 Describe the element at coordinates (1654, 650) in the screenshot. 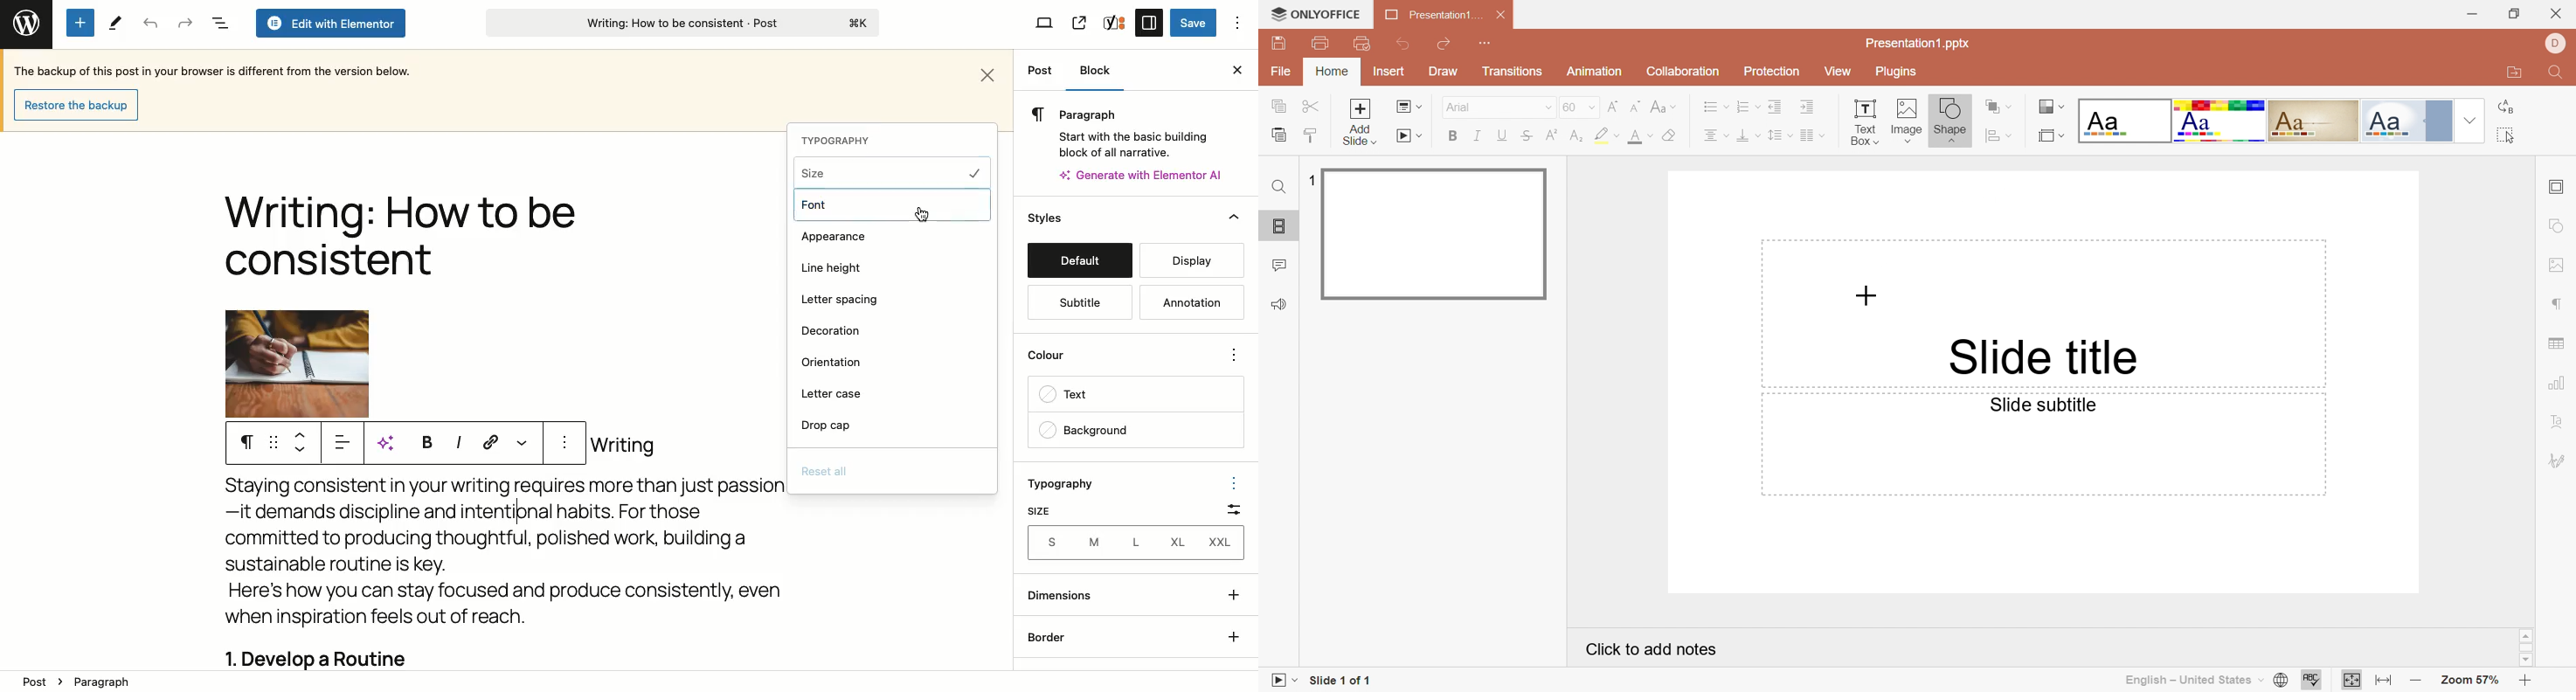

I see `Click to add notes` at that location.